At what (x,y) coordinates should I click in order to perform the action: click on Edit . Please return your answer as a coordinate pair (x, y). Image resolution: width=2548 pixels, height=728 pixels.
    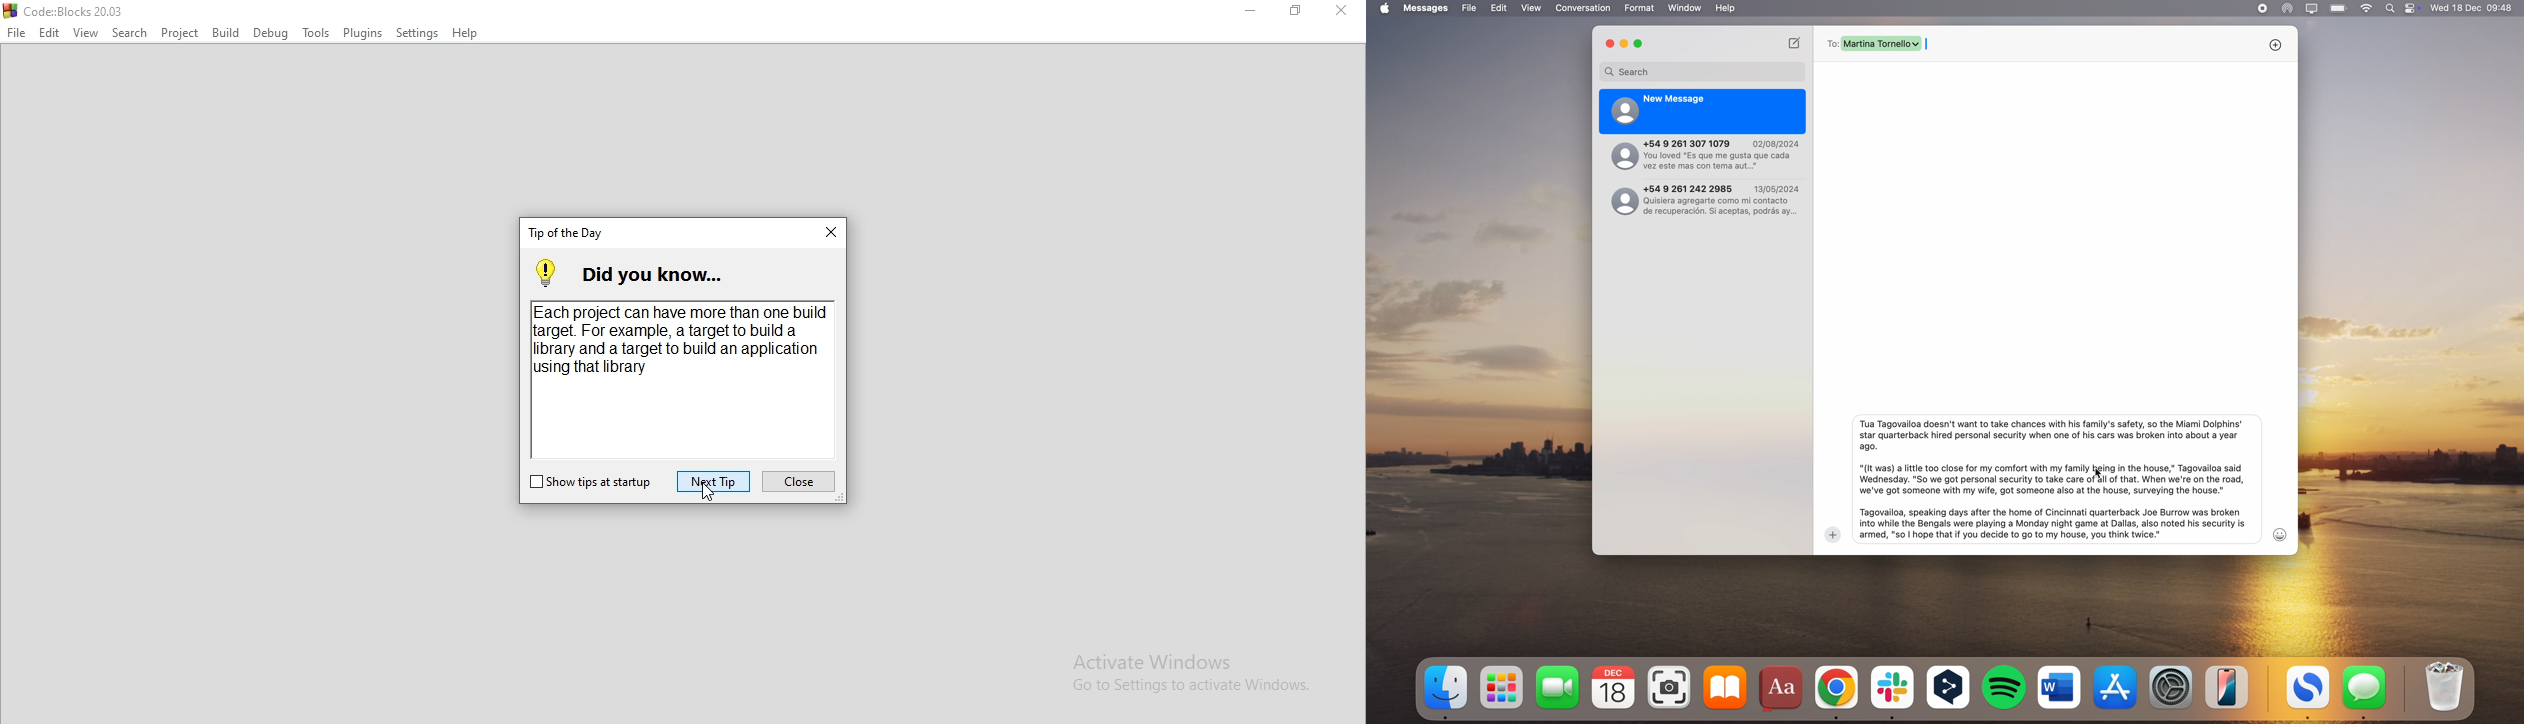
    Looking at the image, I should click on (49, 34).